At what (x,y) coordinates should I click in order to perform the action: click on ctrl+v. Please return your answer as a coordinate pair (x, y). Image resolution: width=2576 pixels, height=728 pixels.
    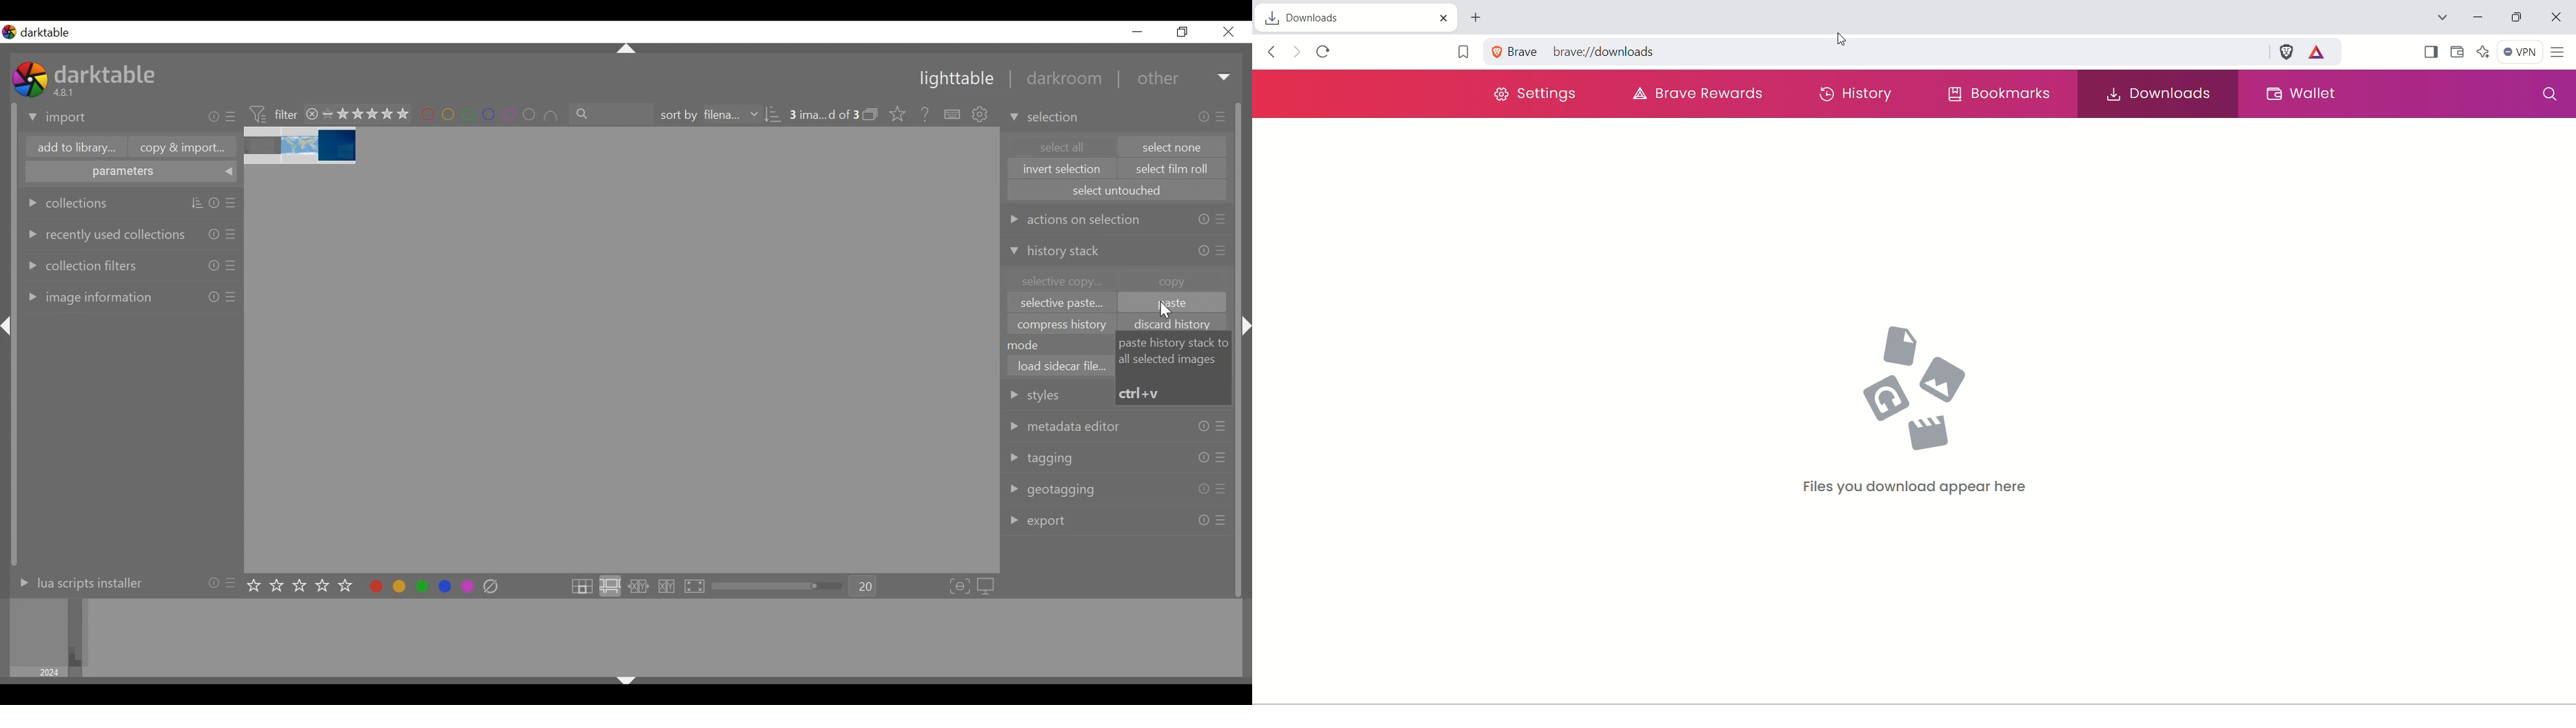
    Looking at the image, I should click on (1142, 393).